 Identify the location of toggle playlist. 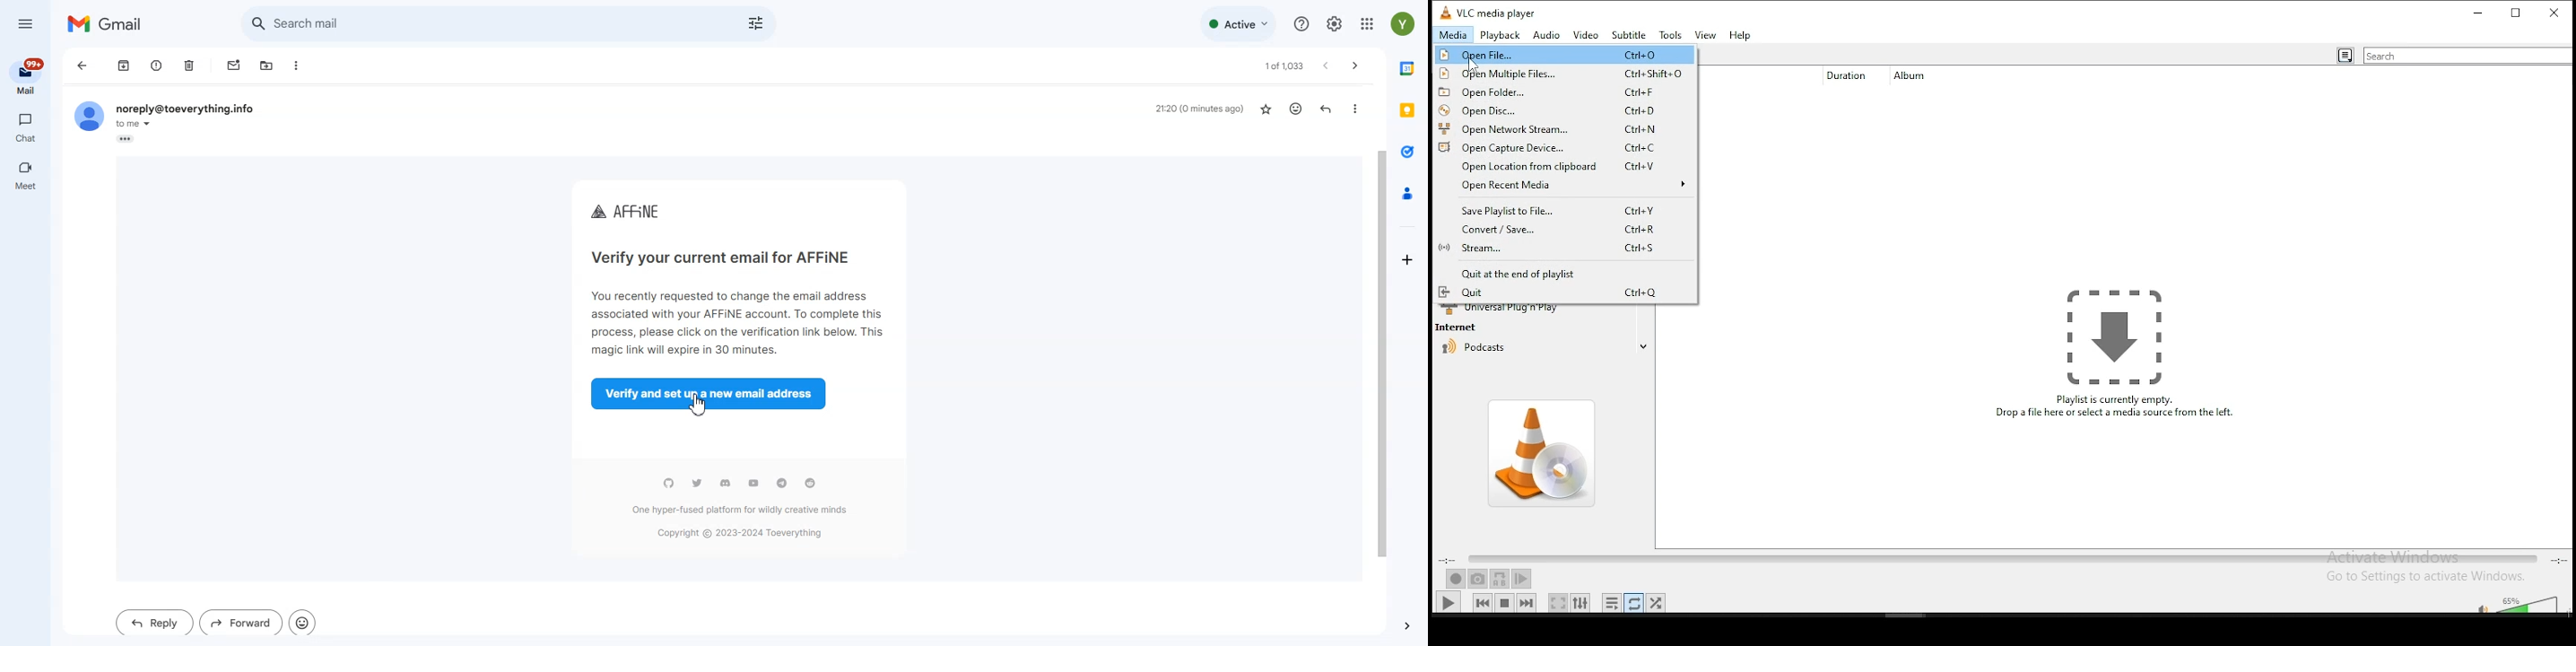
(1611, 603).